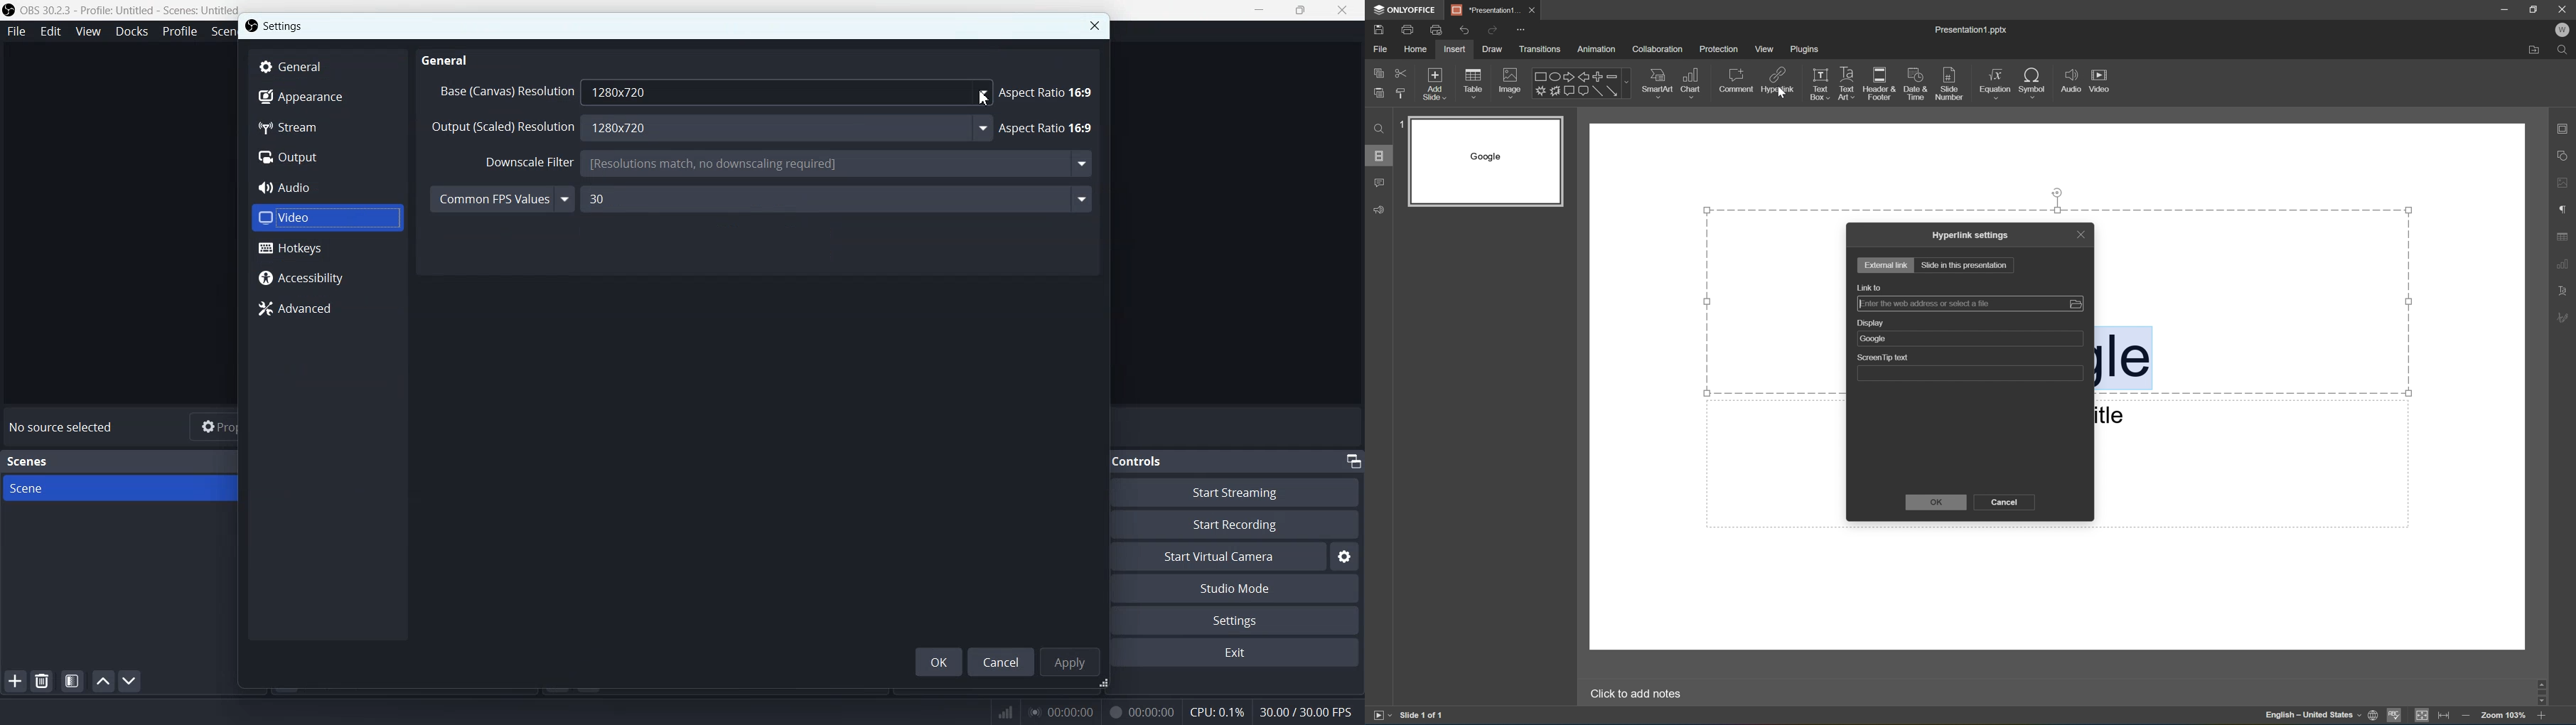  I want to click on Paste, so click(1379, 94).